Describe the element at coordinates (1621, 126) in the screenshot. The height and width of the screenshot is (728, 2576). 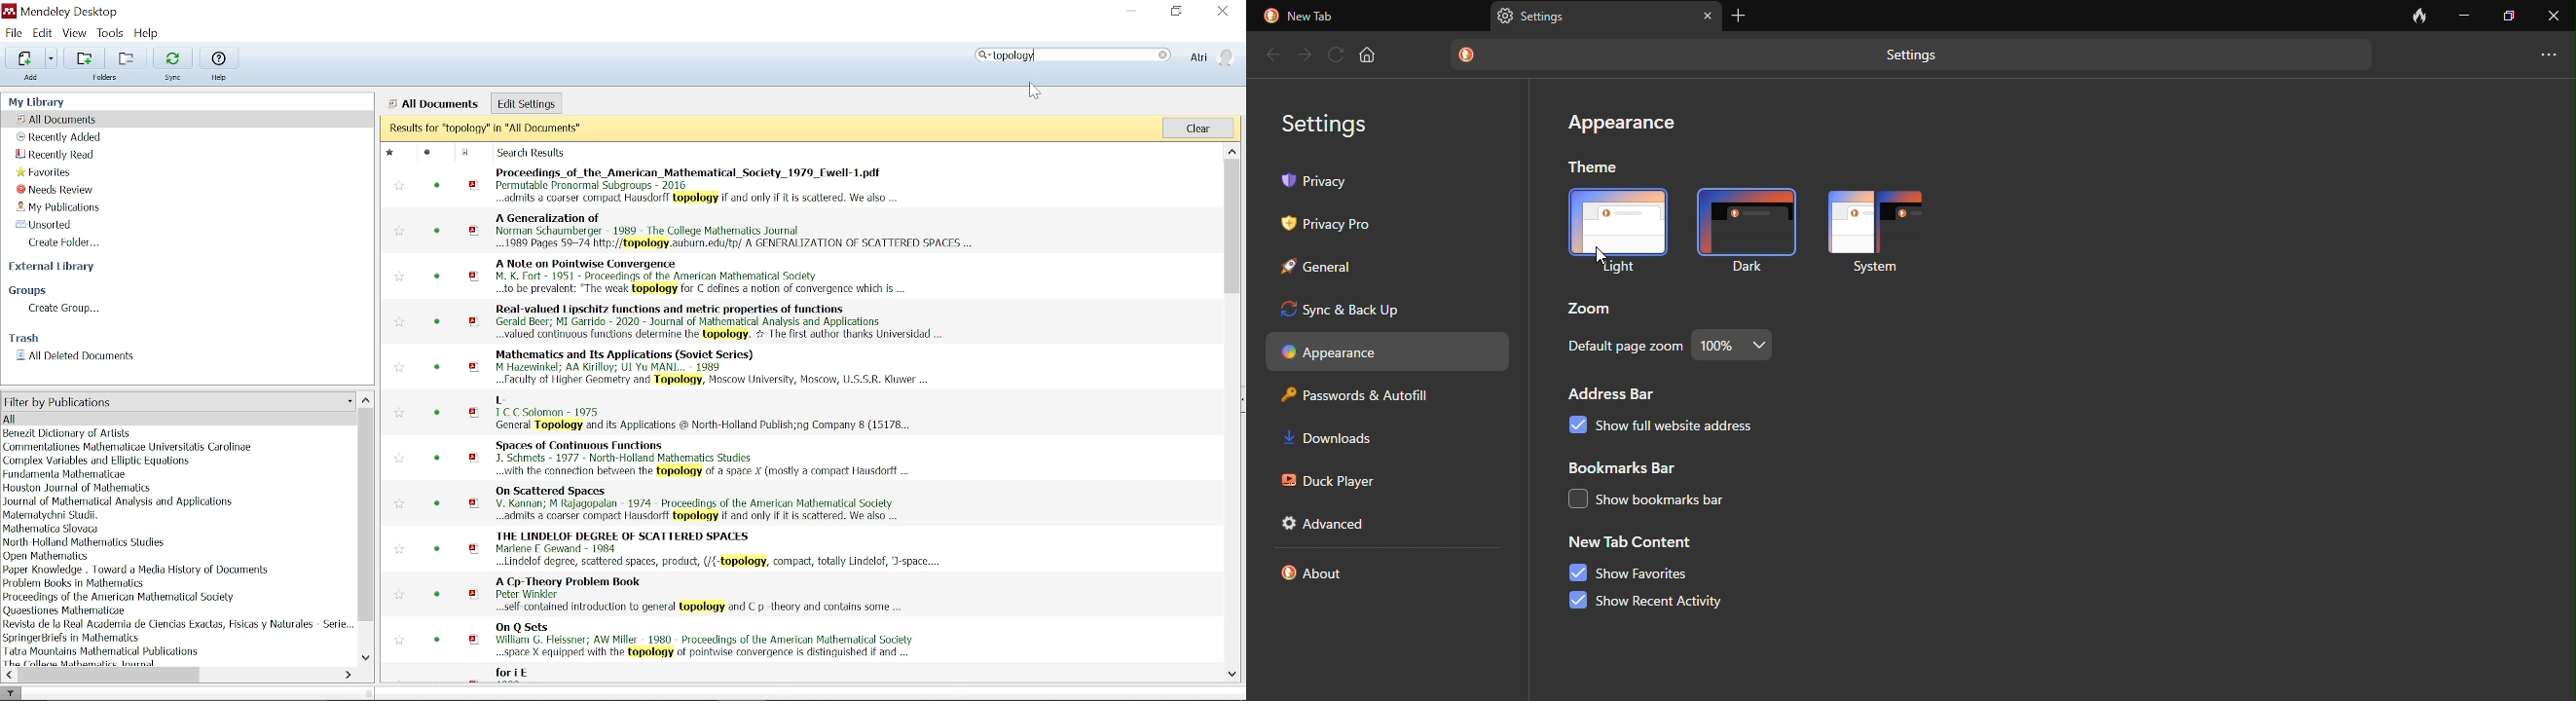
I see `appearance` at that location.